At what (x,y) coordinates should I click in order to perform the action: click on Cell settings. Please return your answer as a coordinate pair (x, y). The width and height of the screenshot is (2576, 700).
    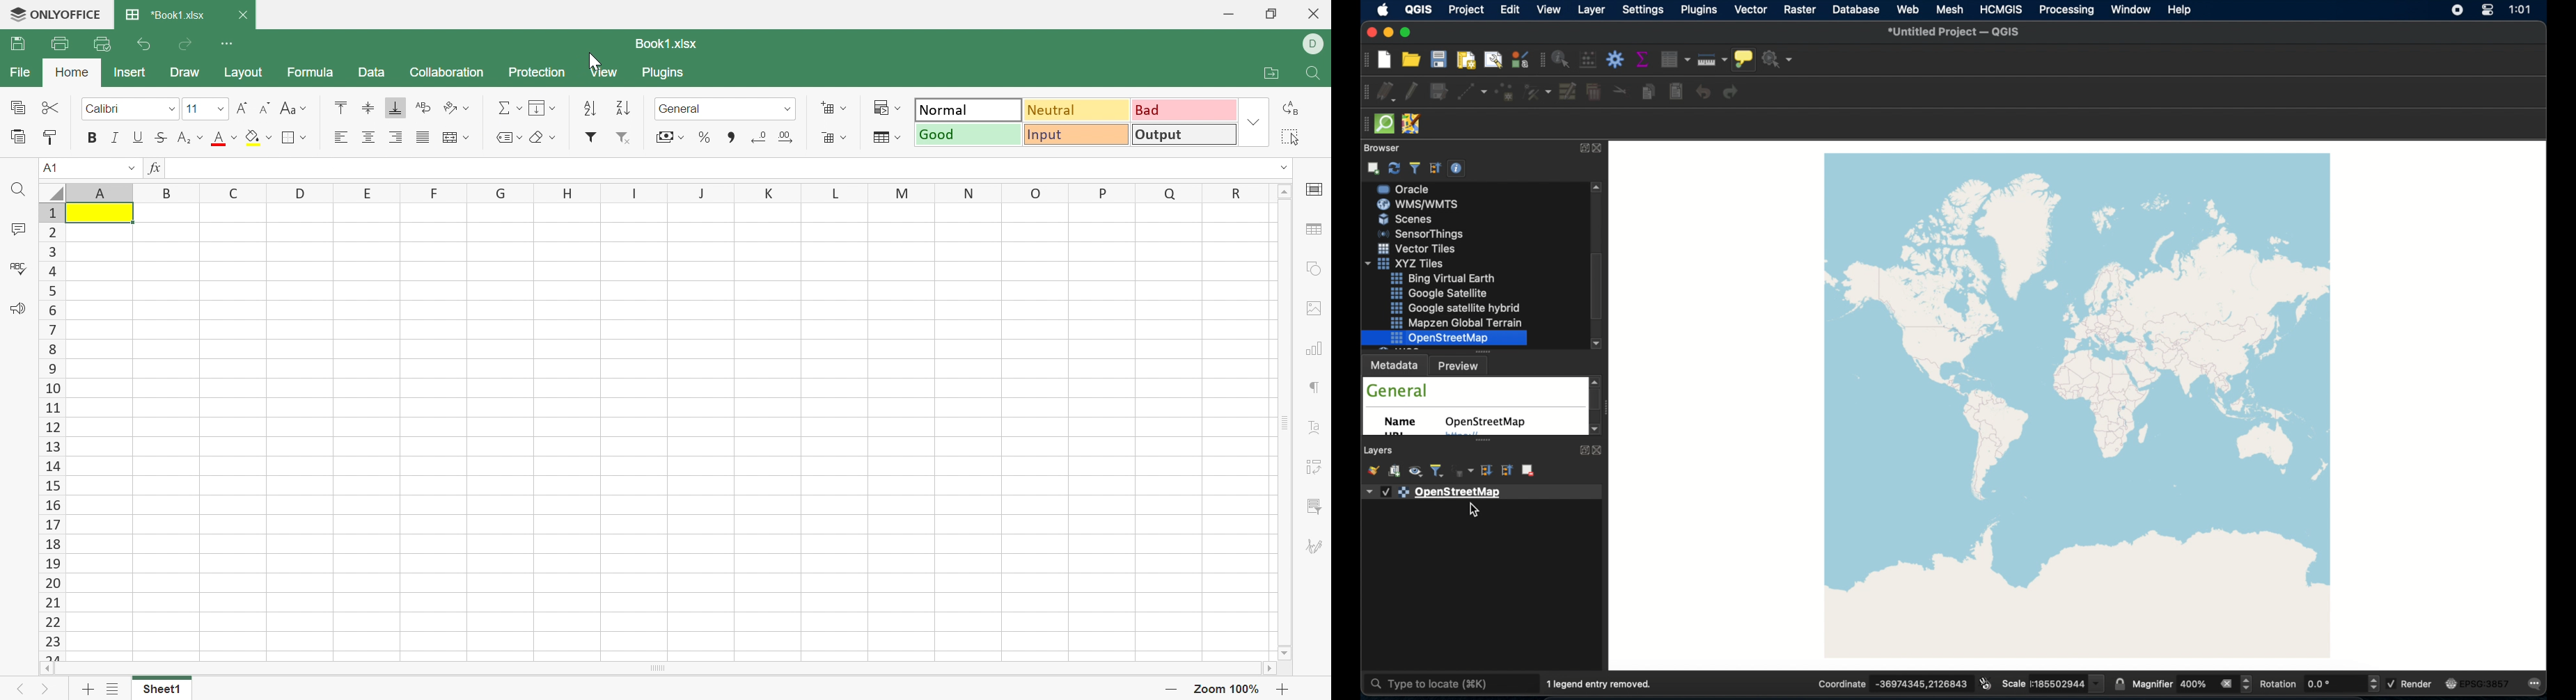
    Looking at the image, I should click on (1313, 189).